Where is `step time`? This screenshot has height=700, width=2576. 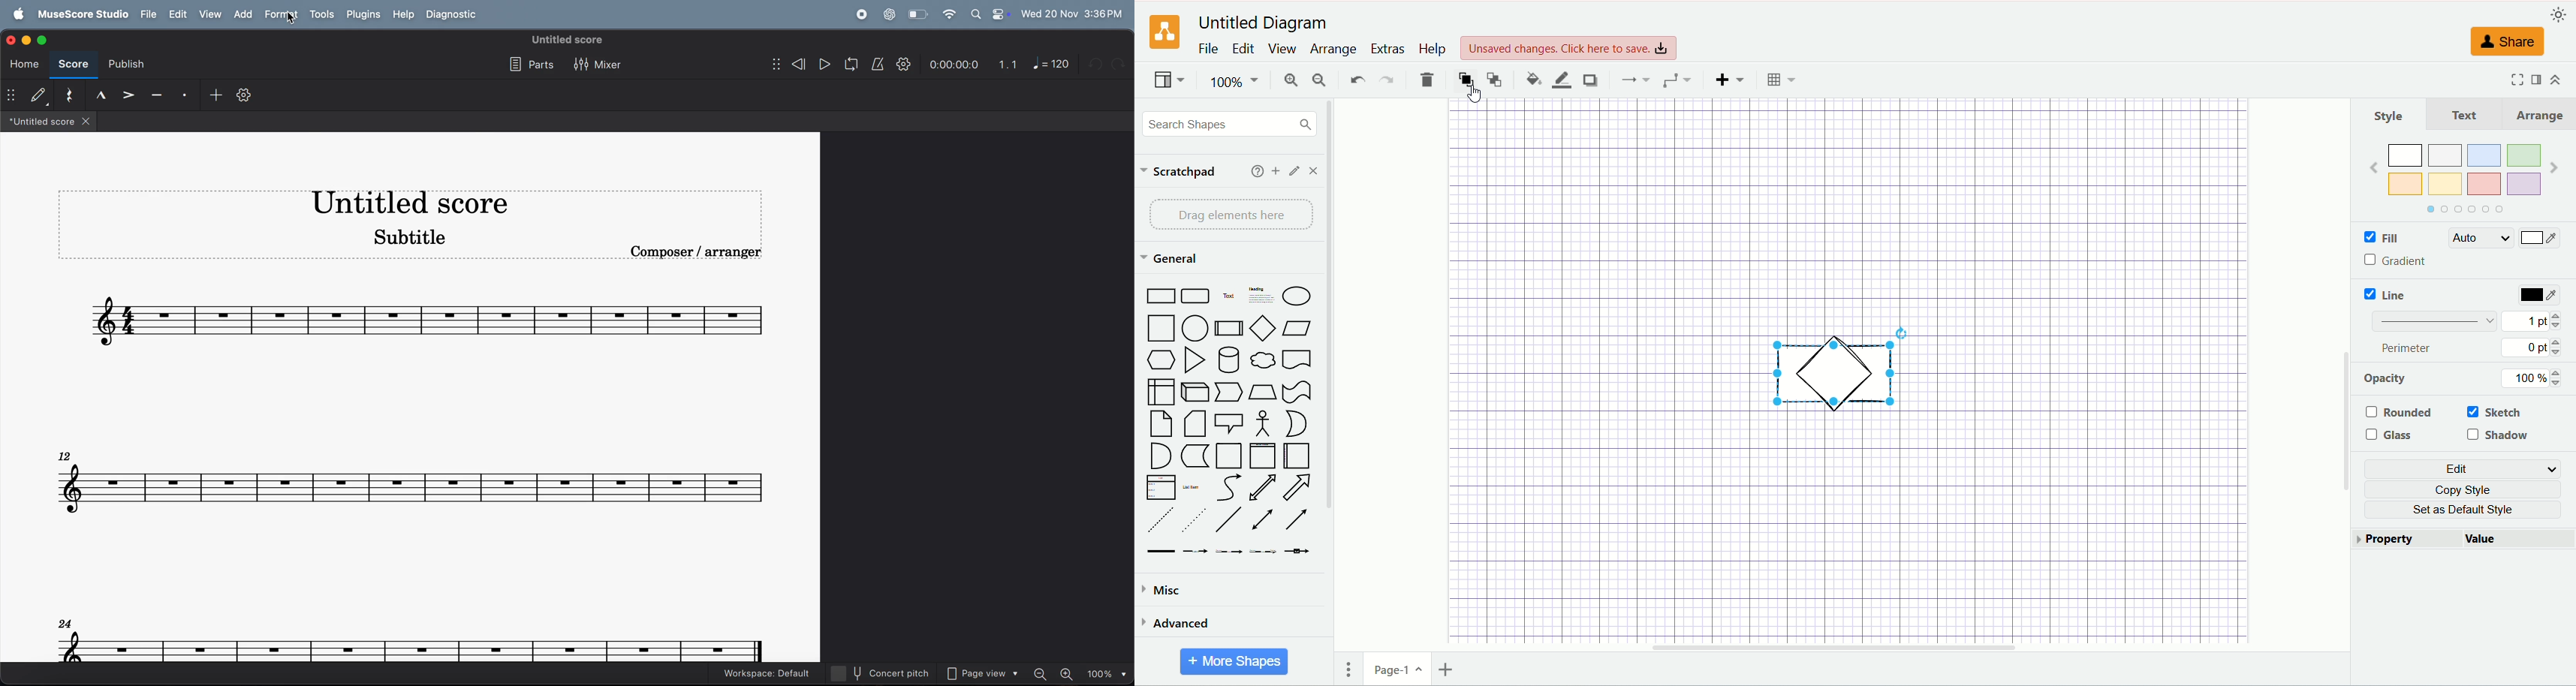 step time is located at coordinates (27, 96).